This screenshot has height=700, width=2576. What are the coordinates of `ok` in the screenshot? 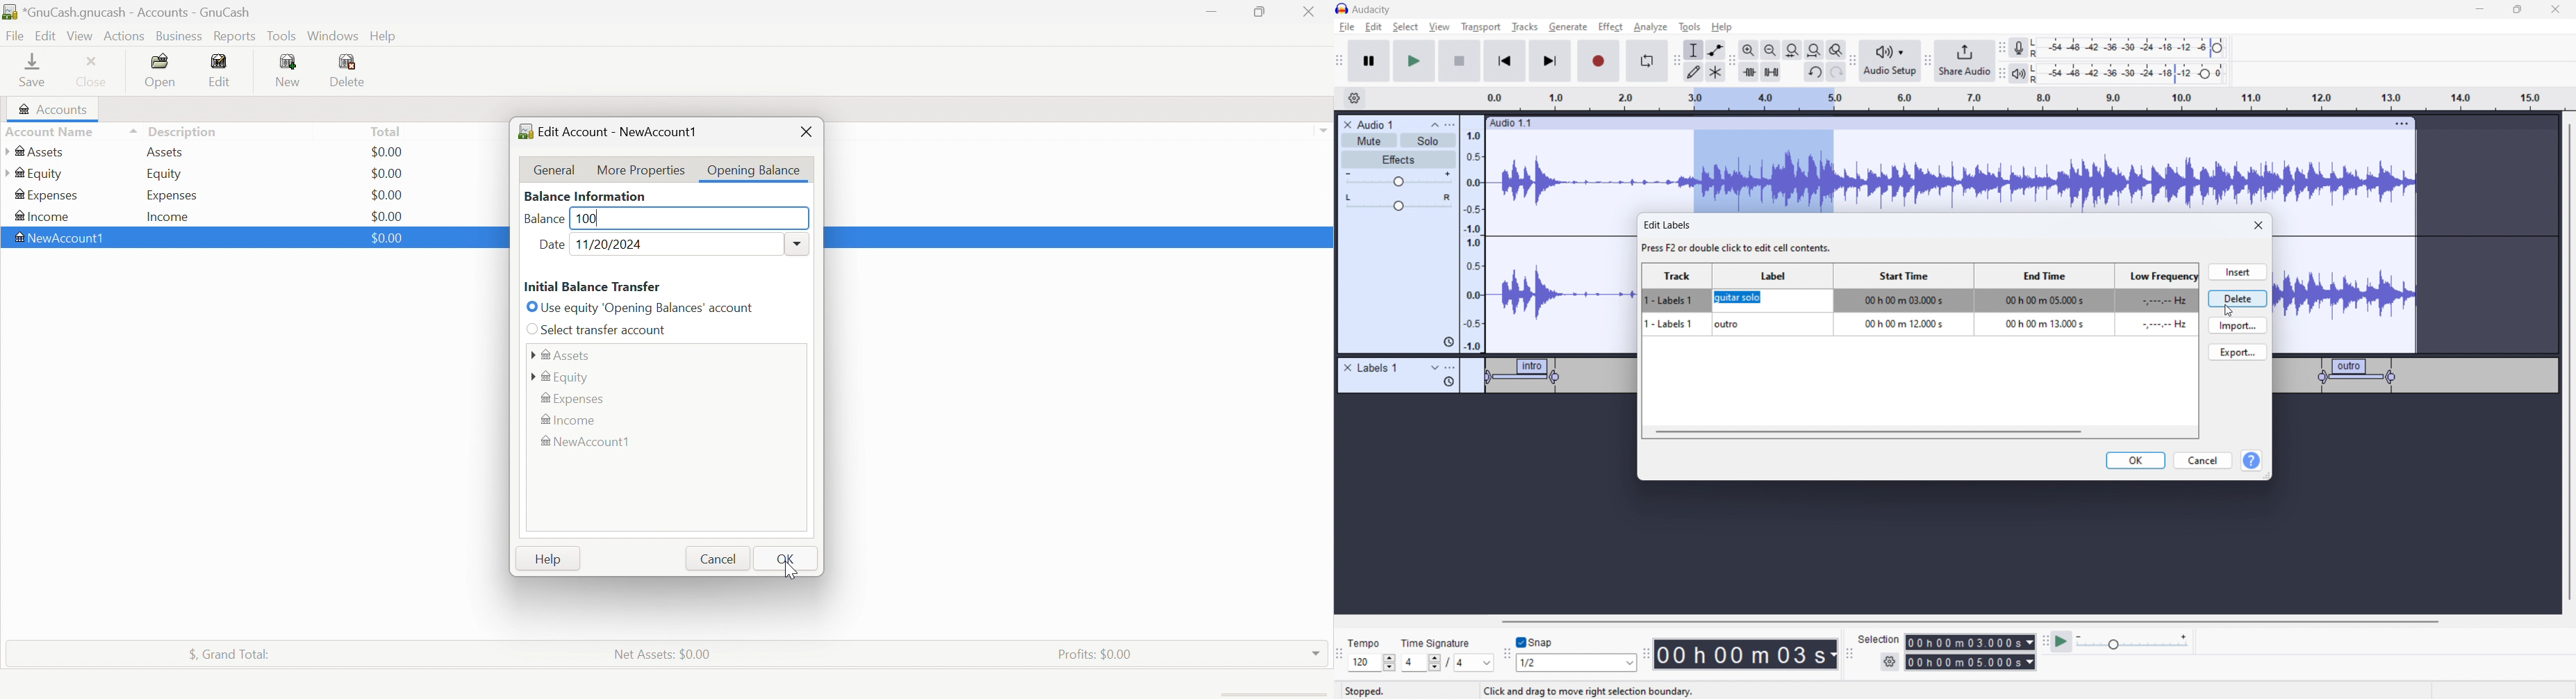 It's located at (2136, 460).